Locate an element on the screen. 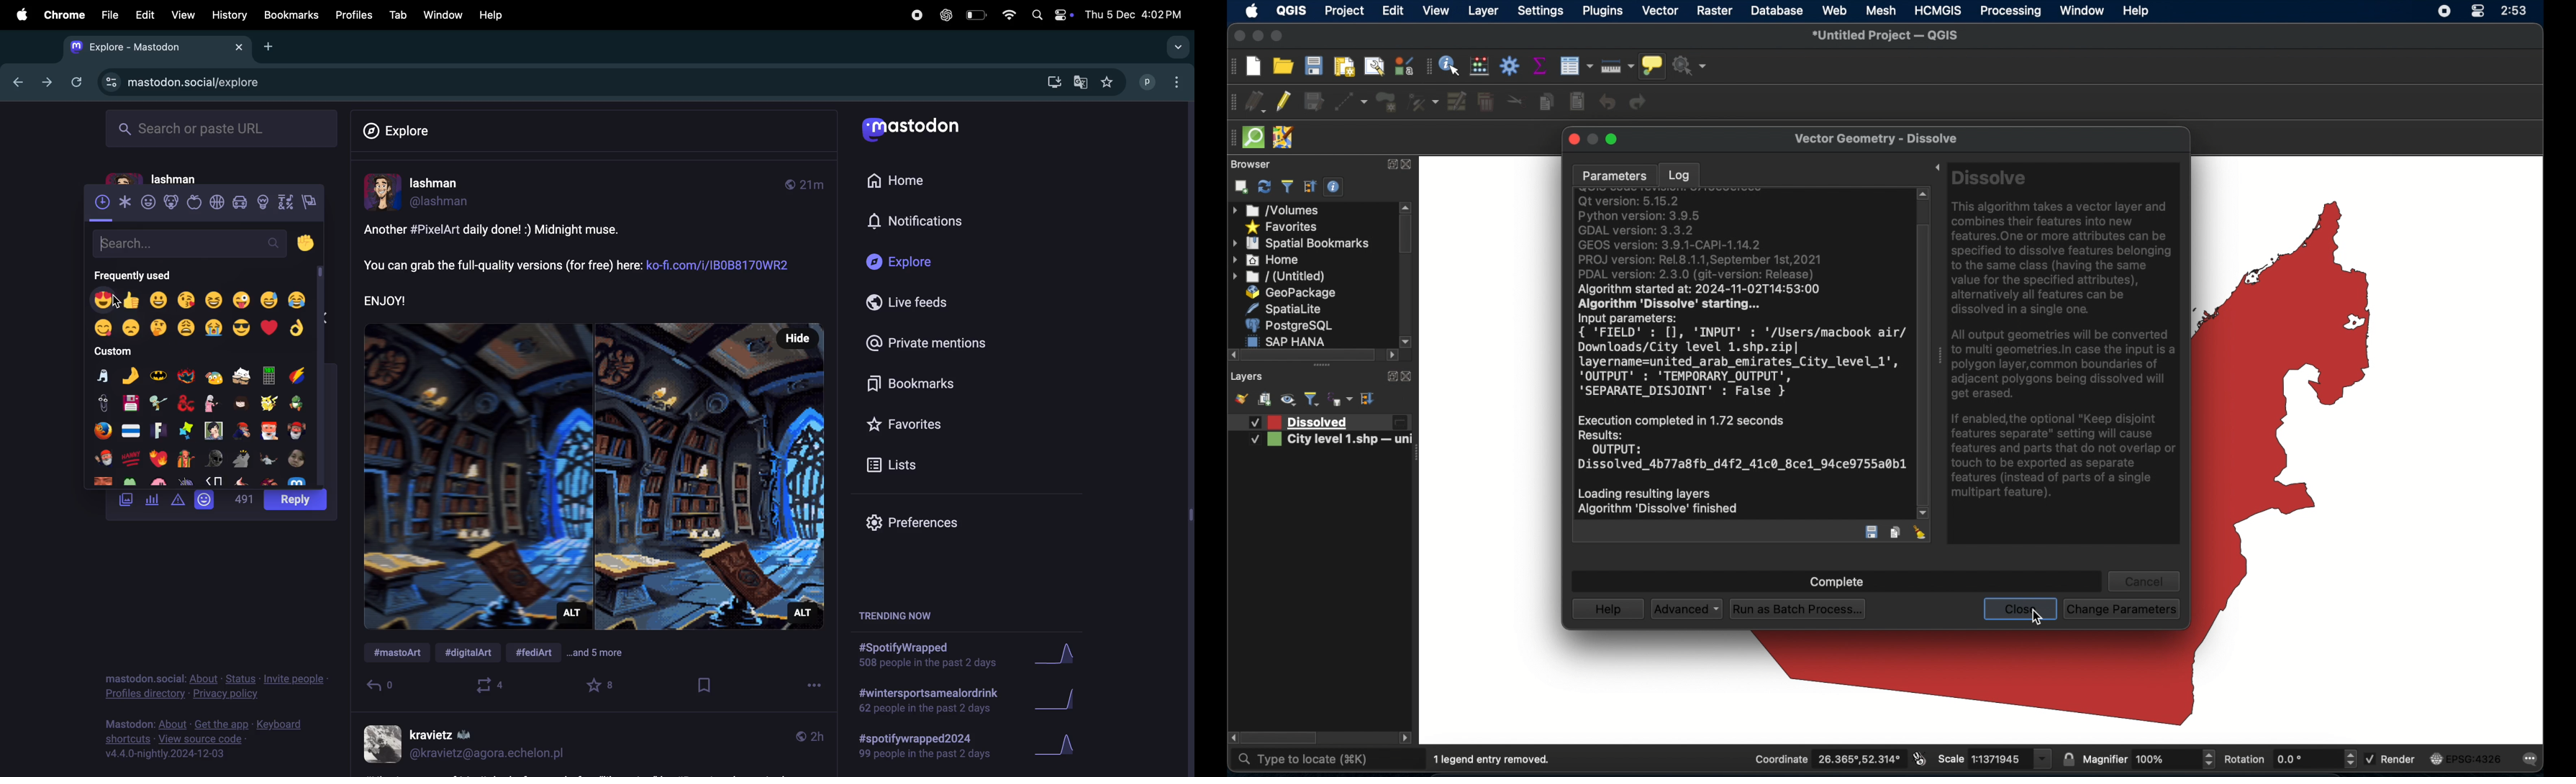 The image size is (2576, 784). spatial bookmarks is located at coordinates (1300, 244).